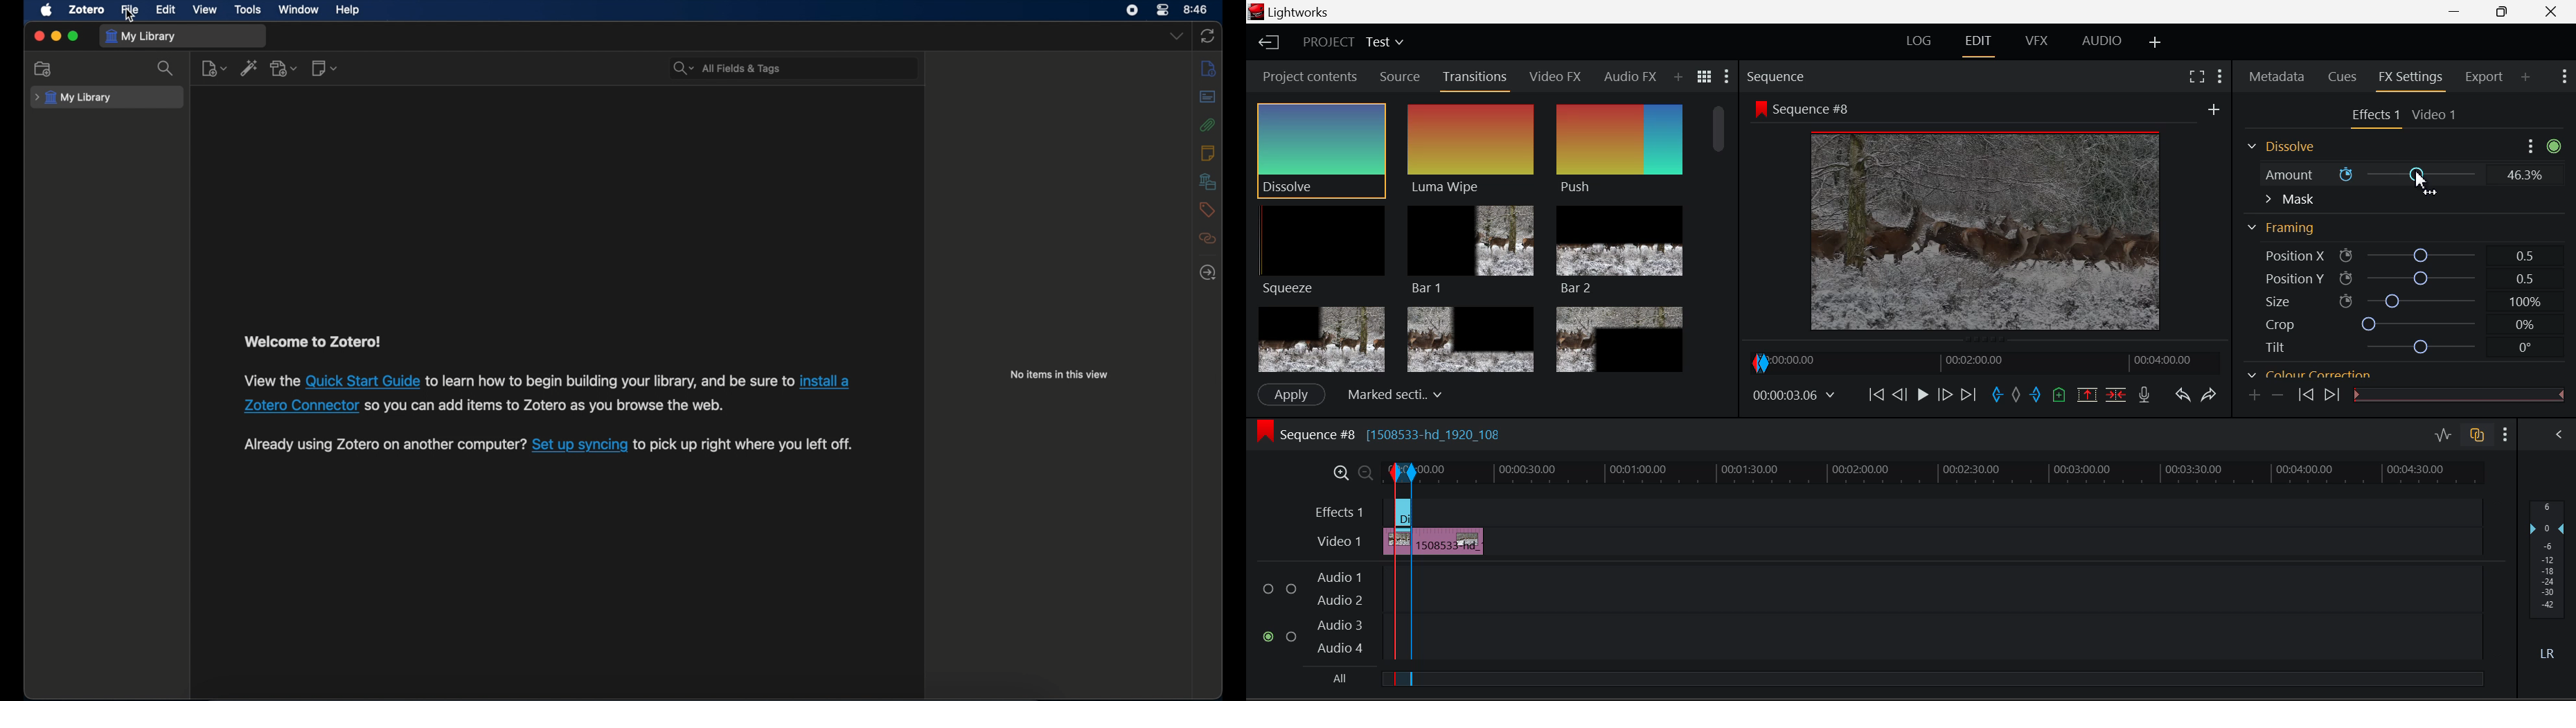 This screenshot has height=728, width=2576. What do you see at coordinates (1339, 648) in the screenshot?
I see `Audio 4` at bounding box center [1339, 648].